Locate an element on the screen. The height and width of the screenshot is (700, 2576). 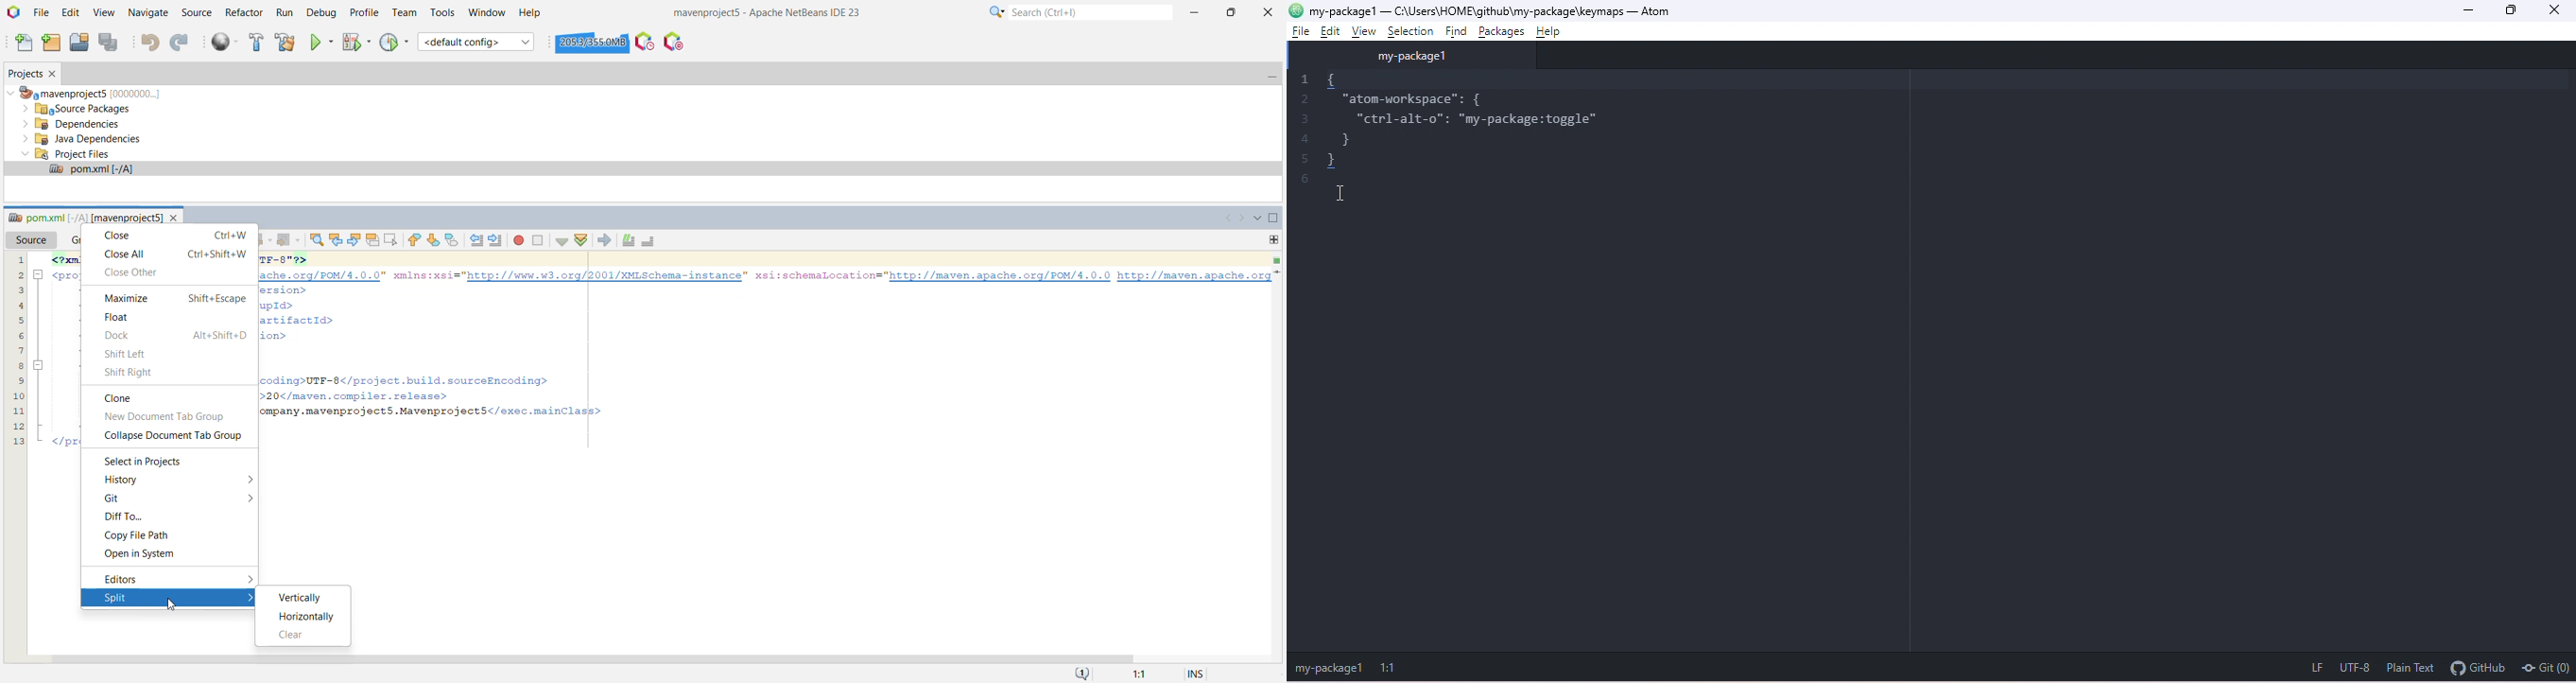
 "ctrl-alt-o": "my-package:toggle" is located at coordinates (1468, 120).